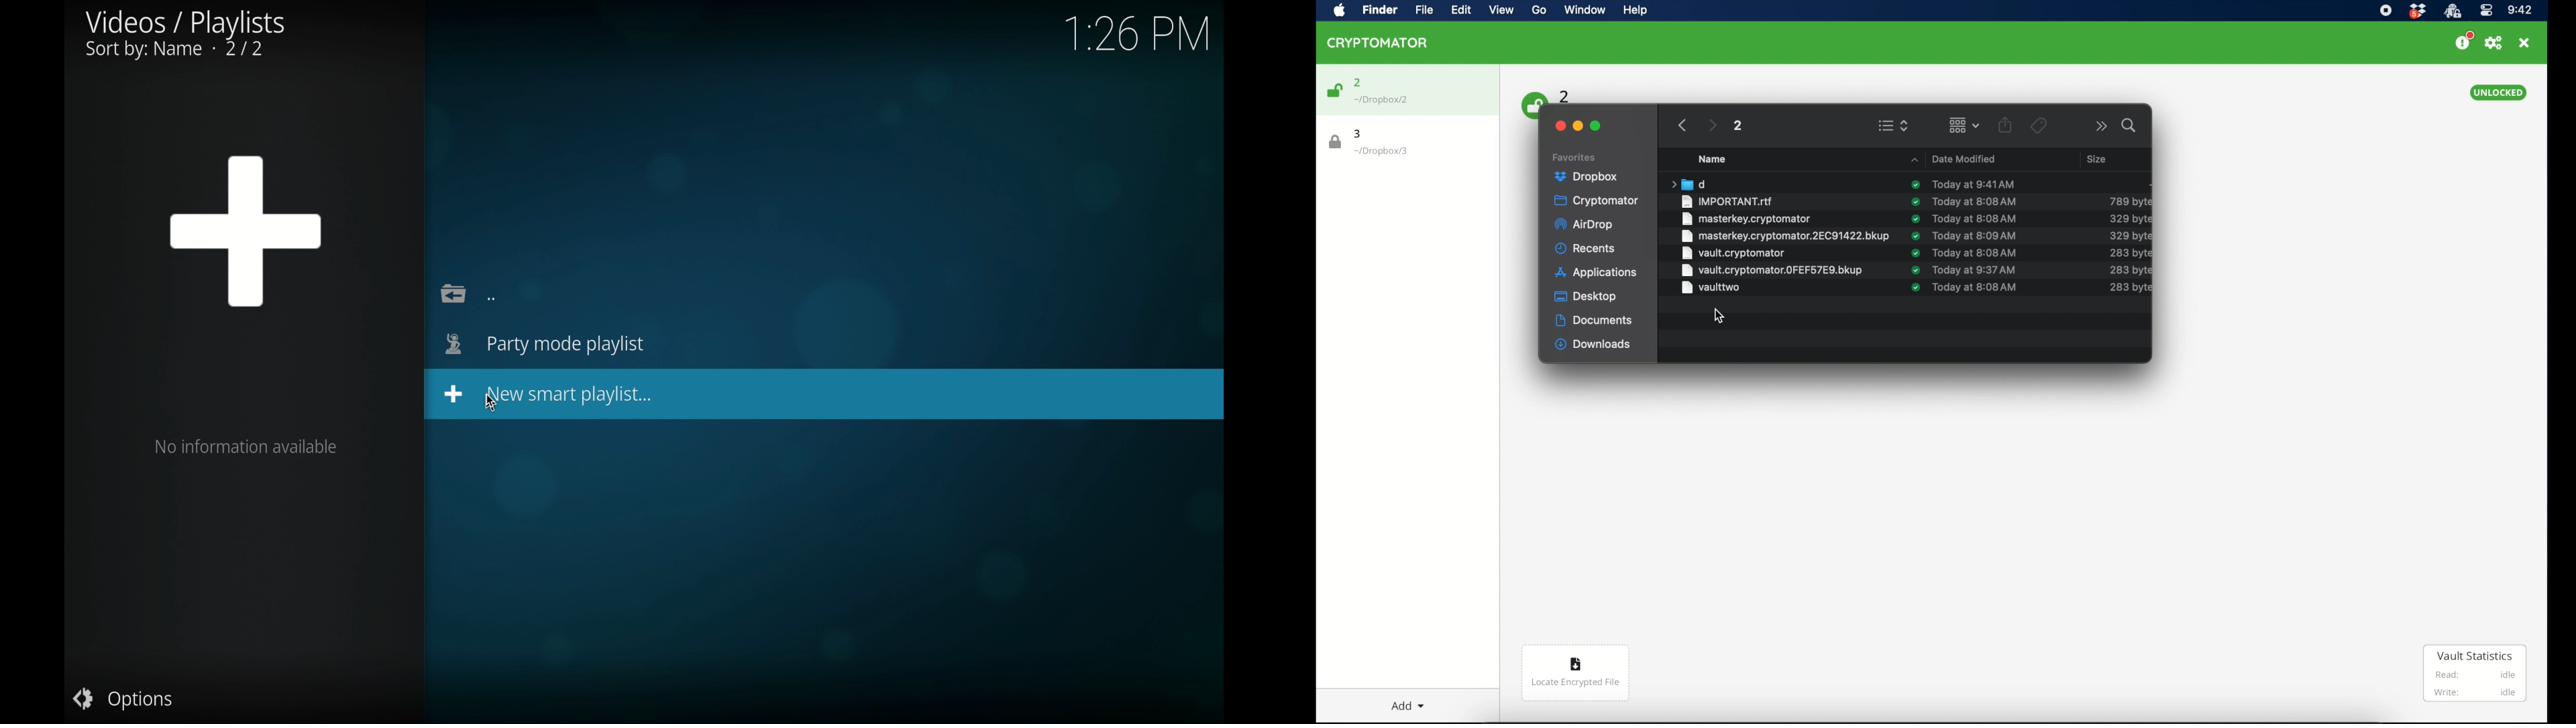  Describe the element at coordinates (1729, 201) in the screenshot. I see `important` at that location.